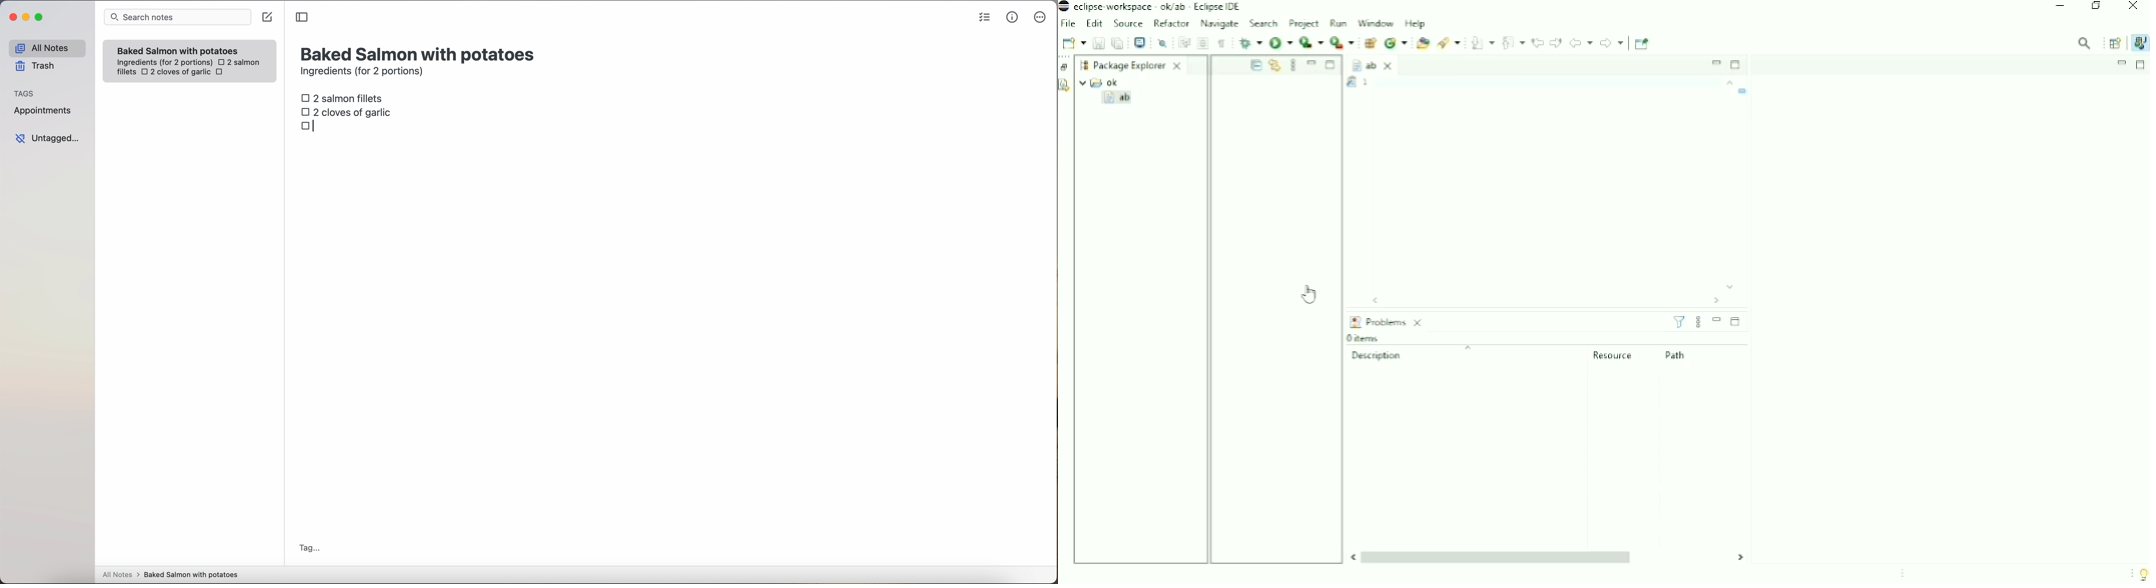 The height and width of the screenshot is (588, 2156). I want to click on more options, so click(1042, 18).